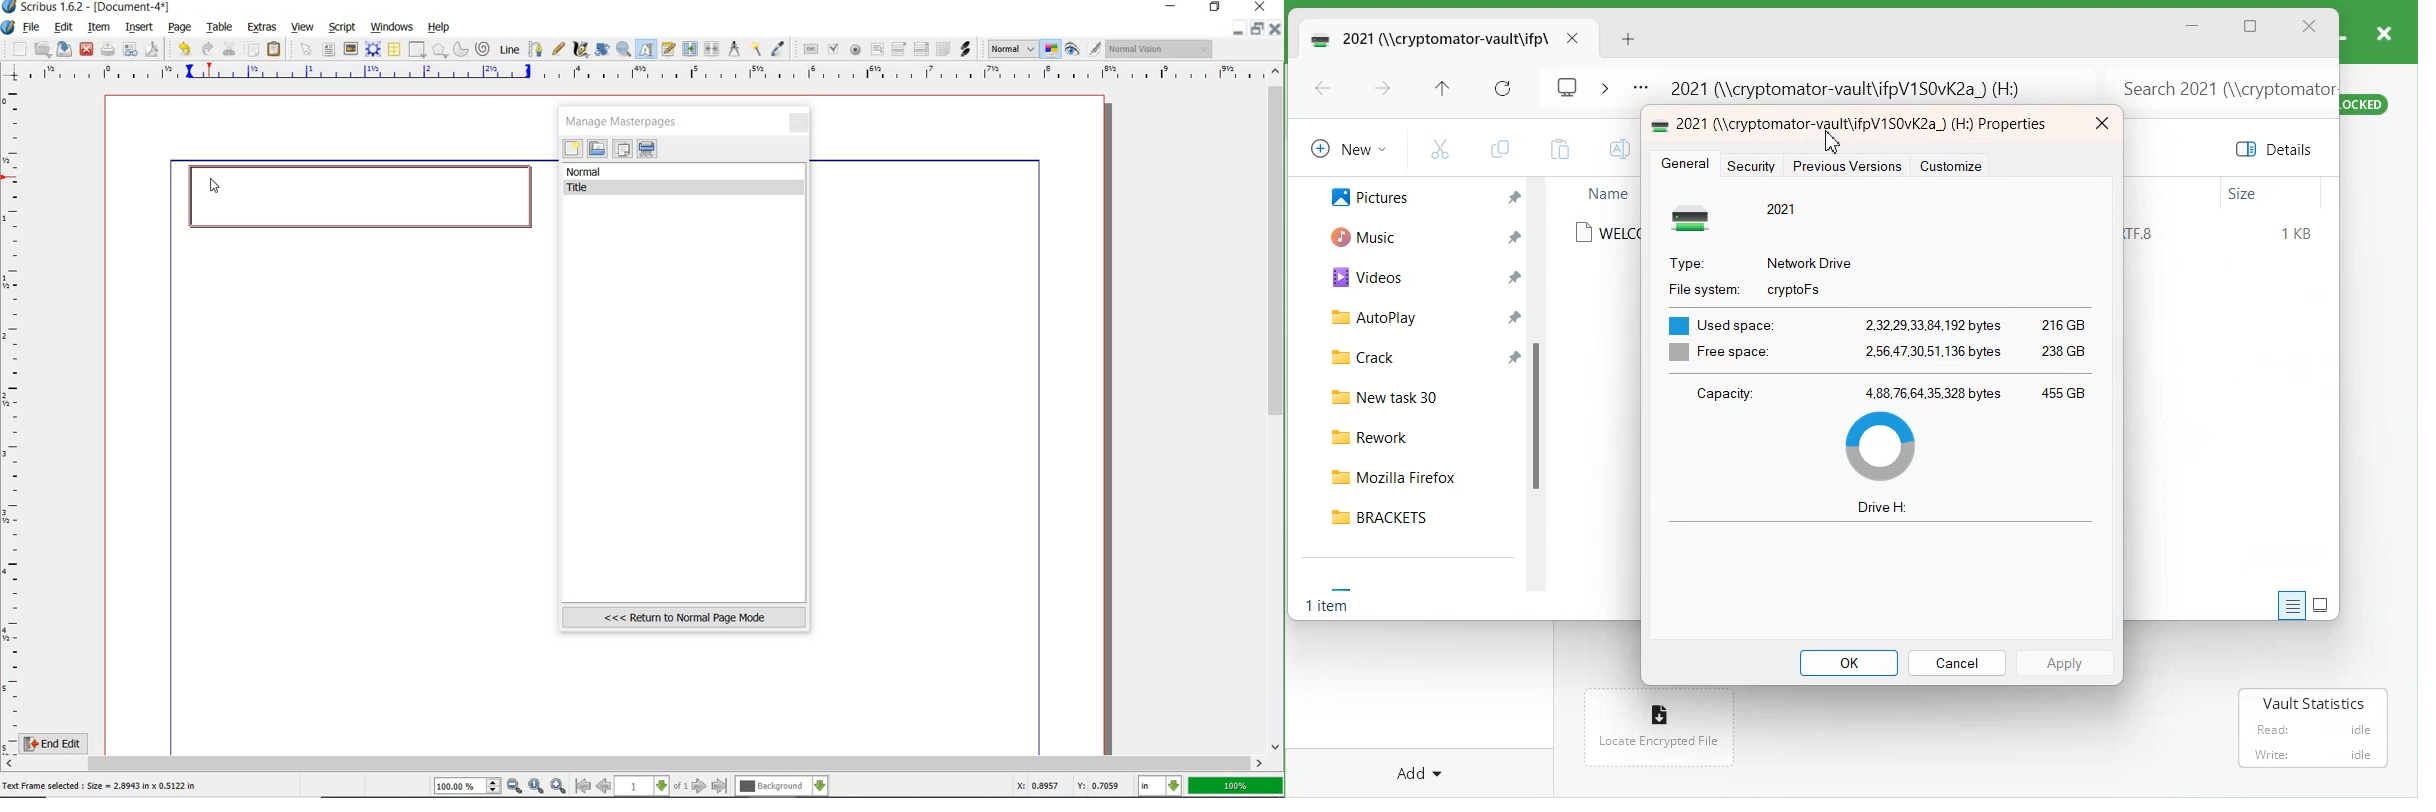 The height and width of the screenshot is (812, 2436). Describe the element at coordinates (643, 787) in the screenshot. I see `1` at that location.